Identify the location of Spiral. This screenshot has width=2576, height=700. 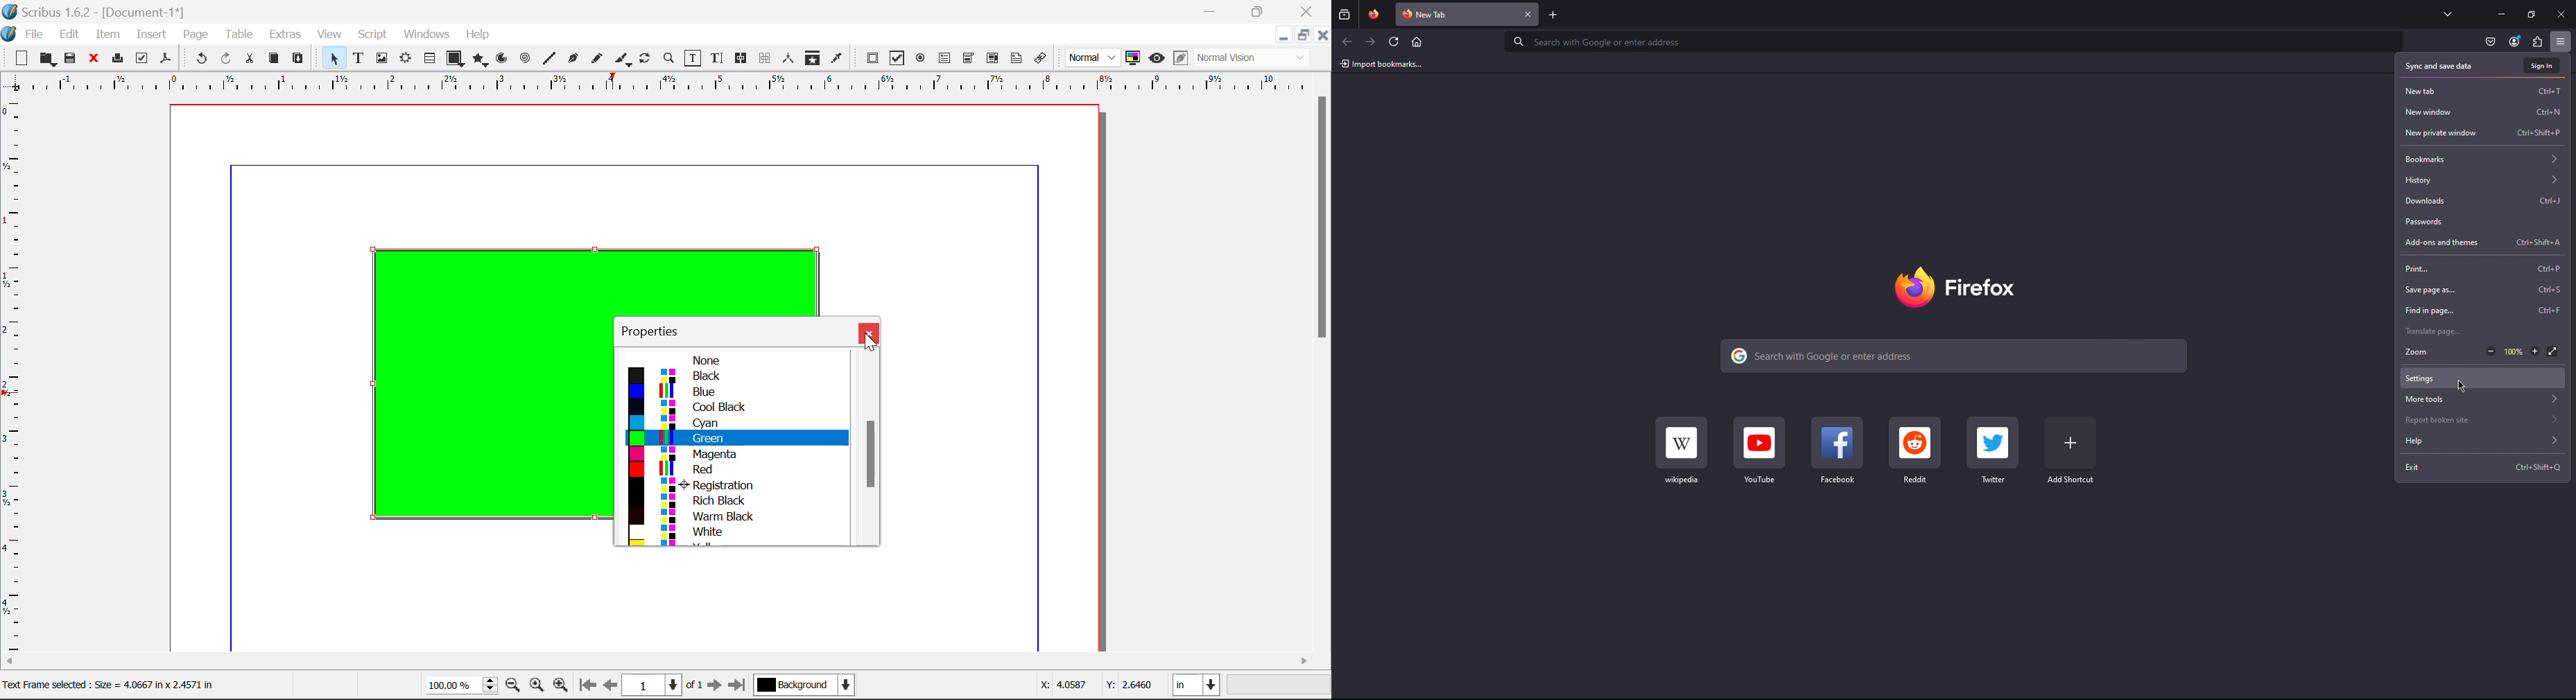
(525, 58).